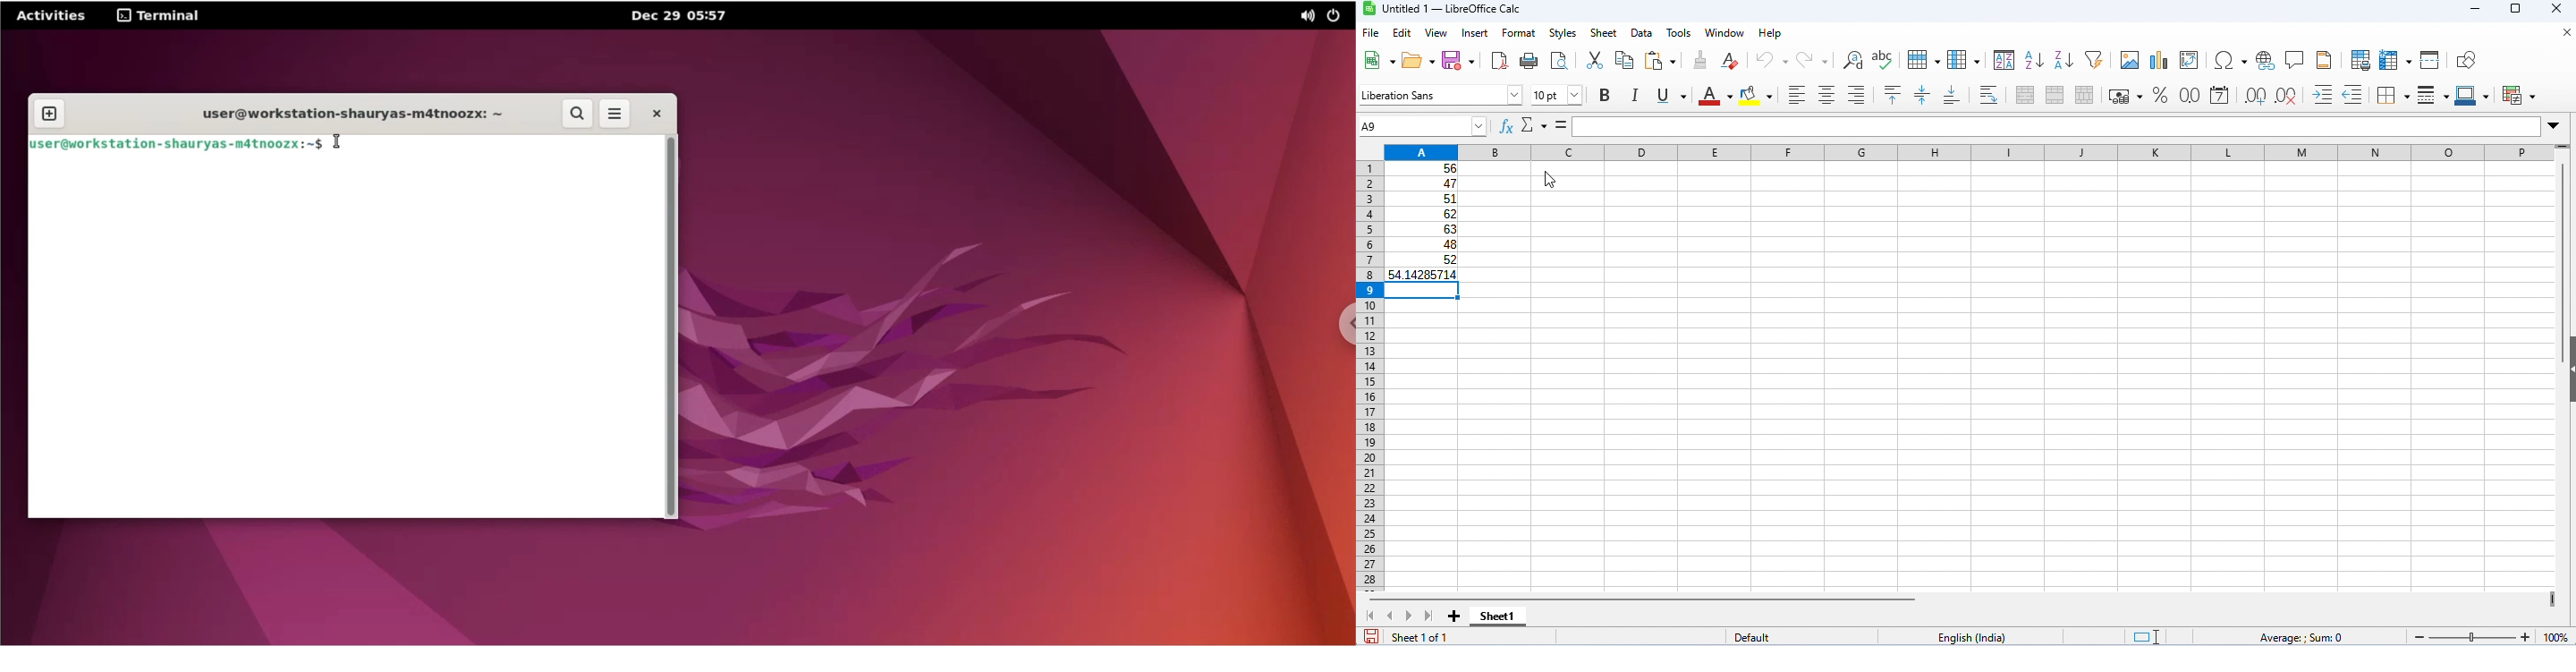 The width and height of the screenshot is (2576, 672). What do you see at coordinates (1421, 274) in the screenshot?
I see `average appeared ` at bounding box center [1421, 274].